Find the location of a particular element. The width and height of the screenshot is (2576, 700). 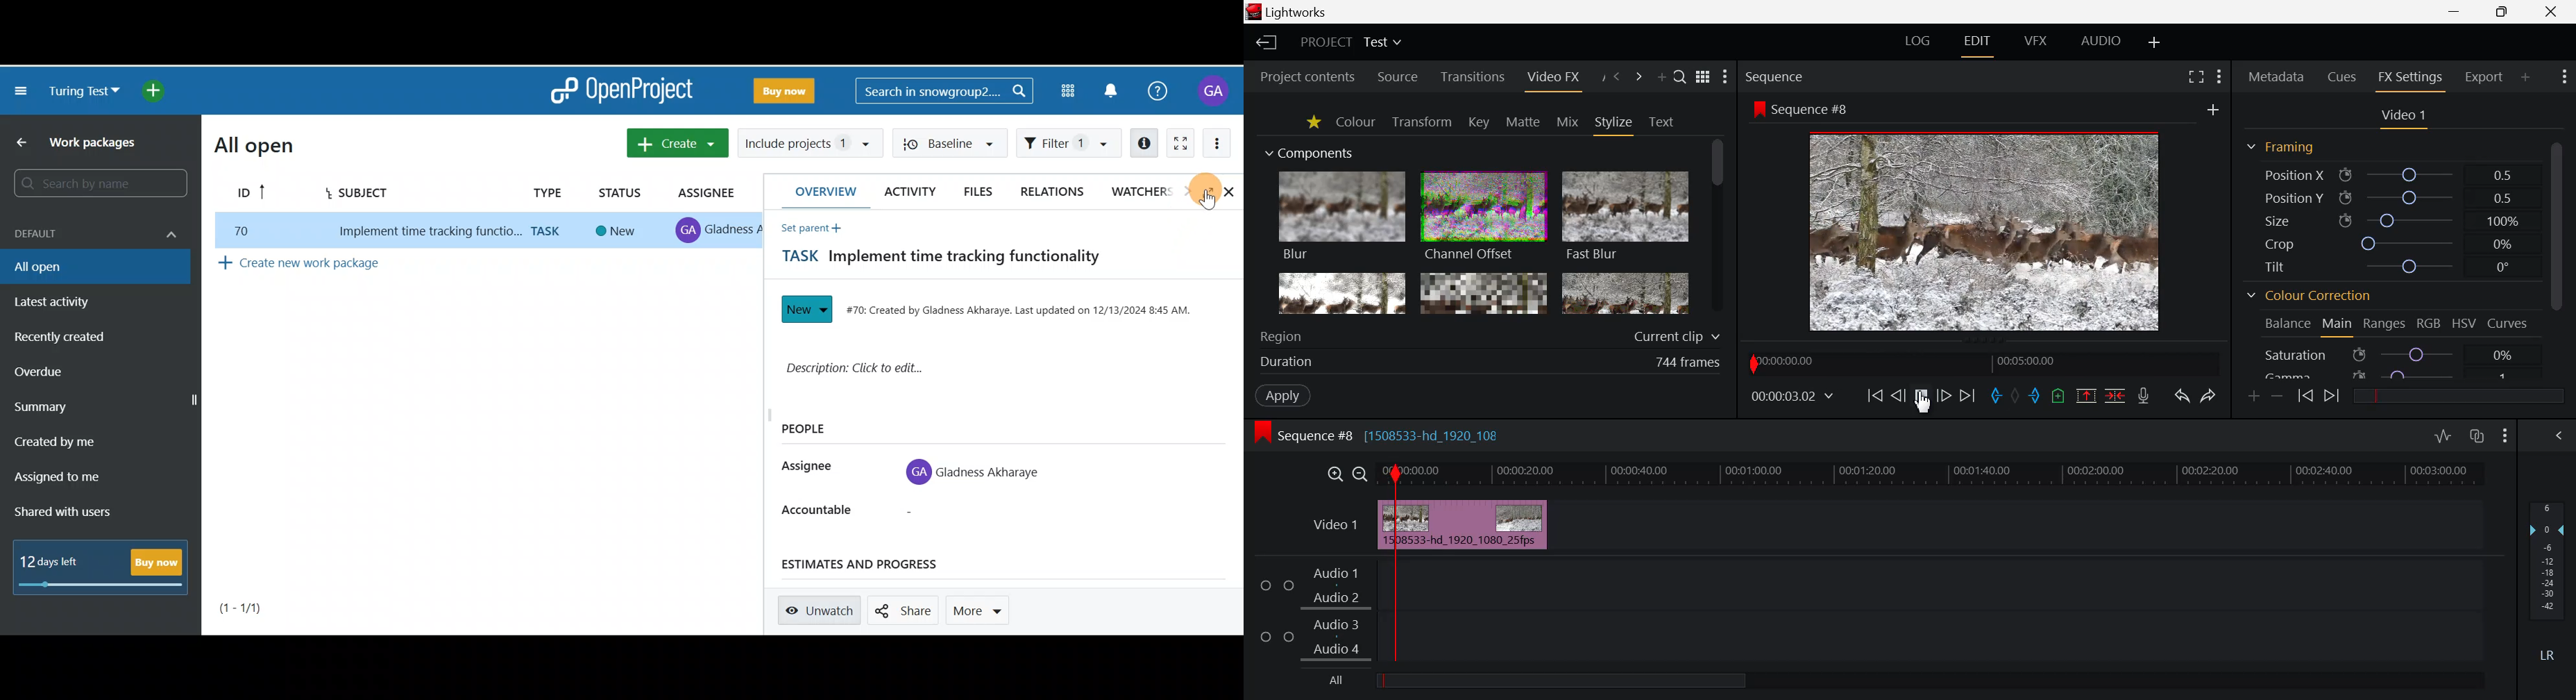

Show full screen view is located at coordinates (1198, 191).